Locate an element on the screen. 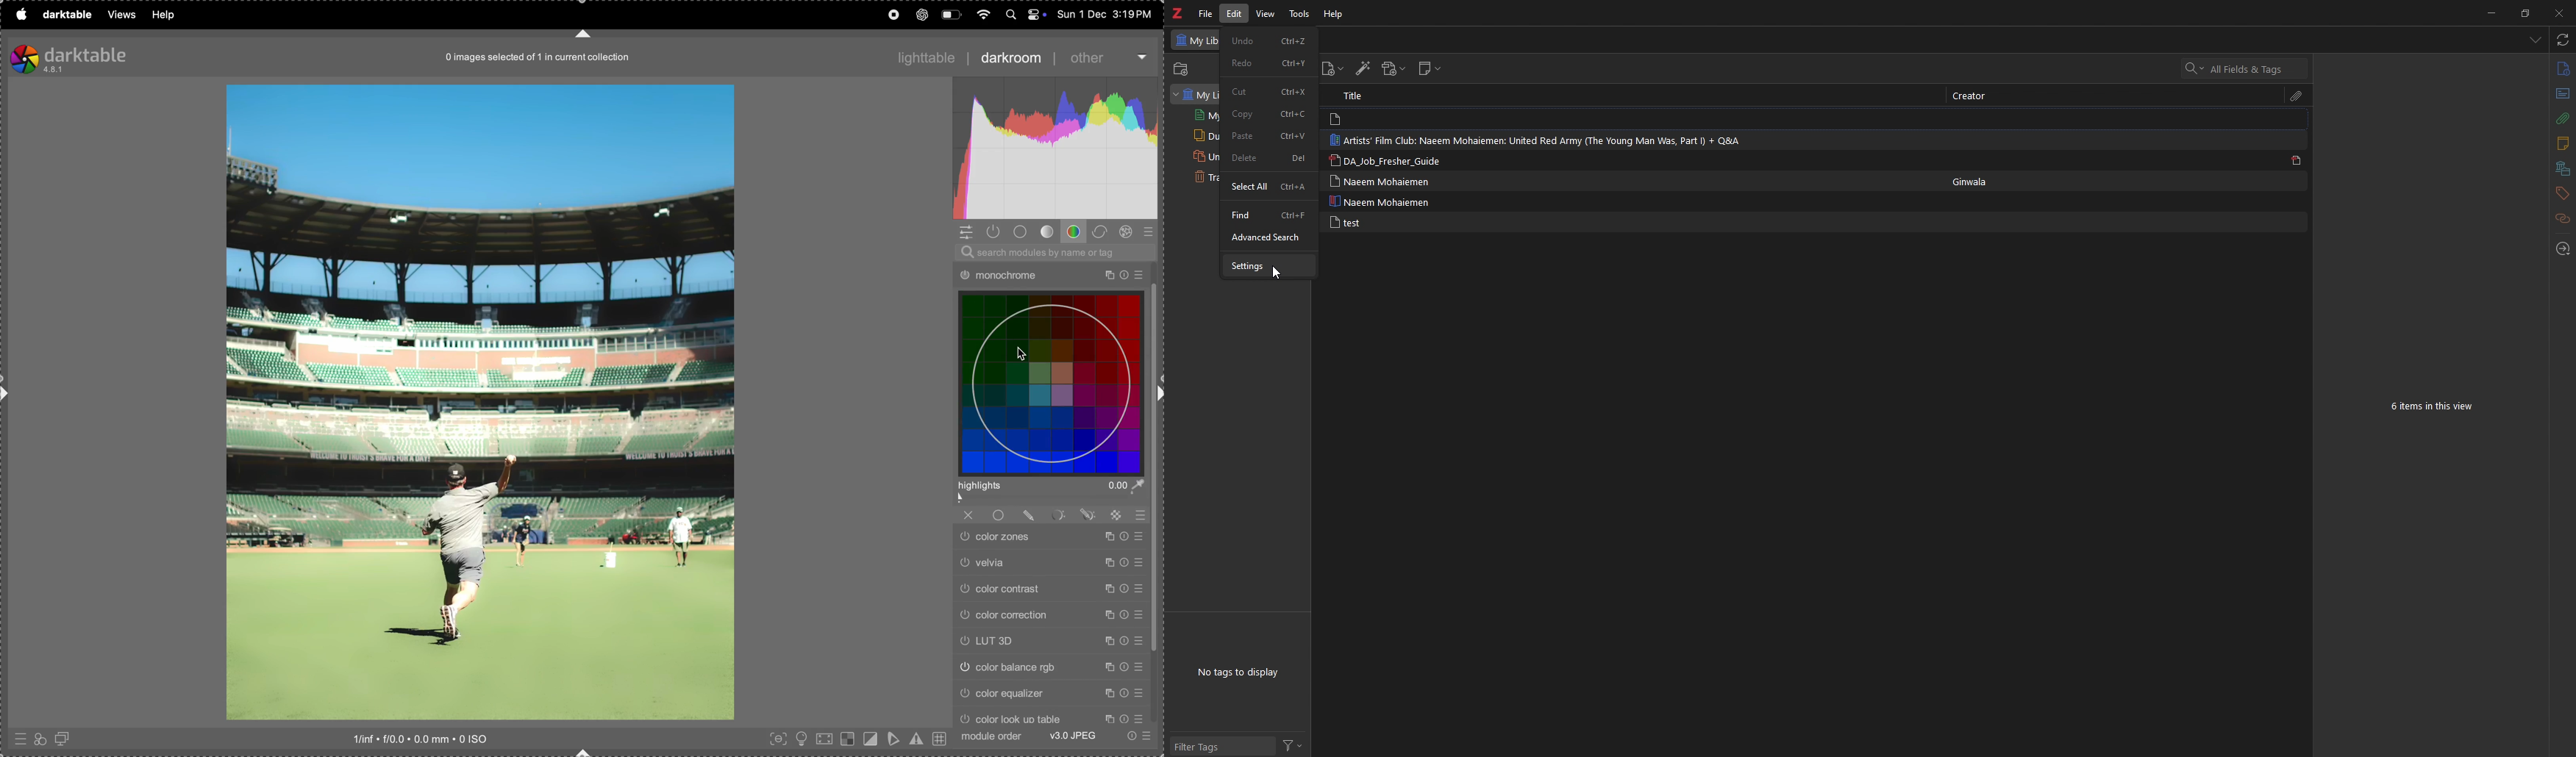 Image resolution: width=2576 pixels, height=784 pixels. color is located at coordinates (1076, 232).